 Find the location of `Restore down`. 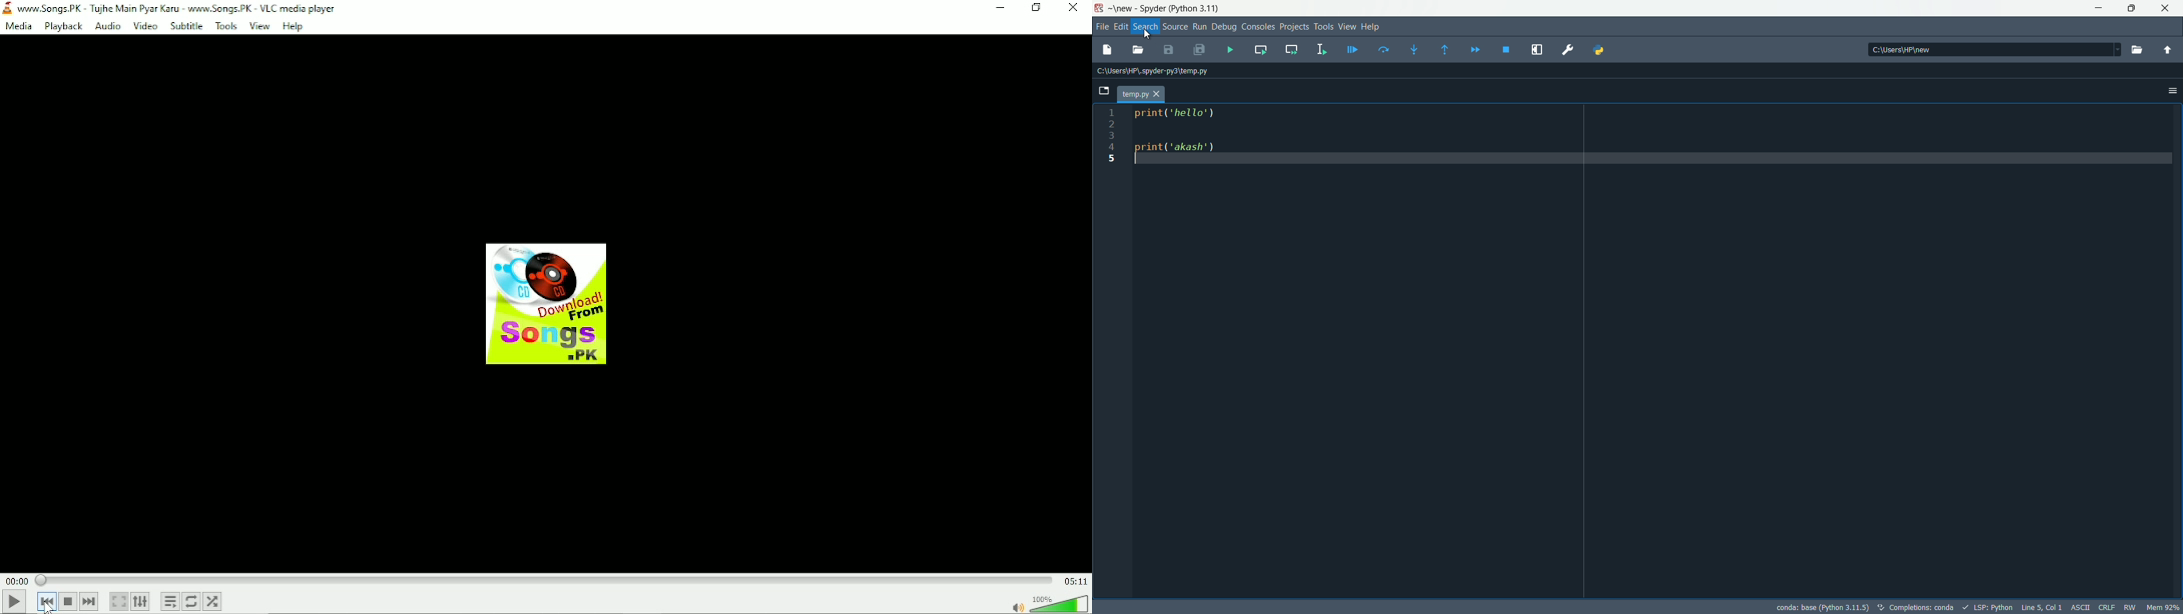

Restore down is located at coordinates (1038, 8).